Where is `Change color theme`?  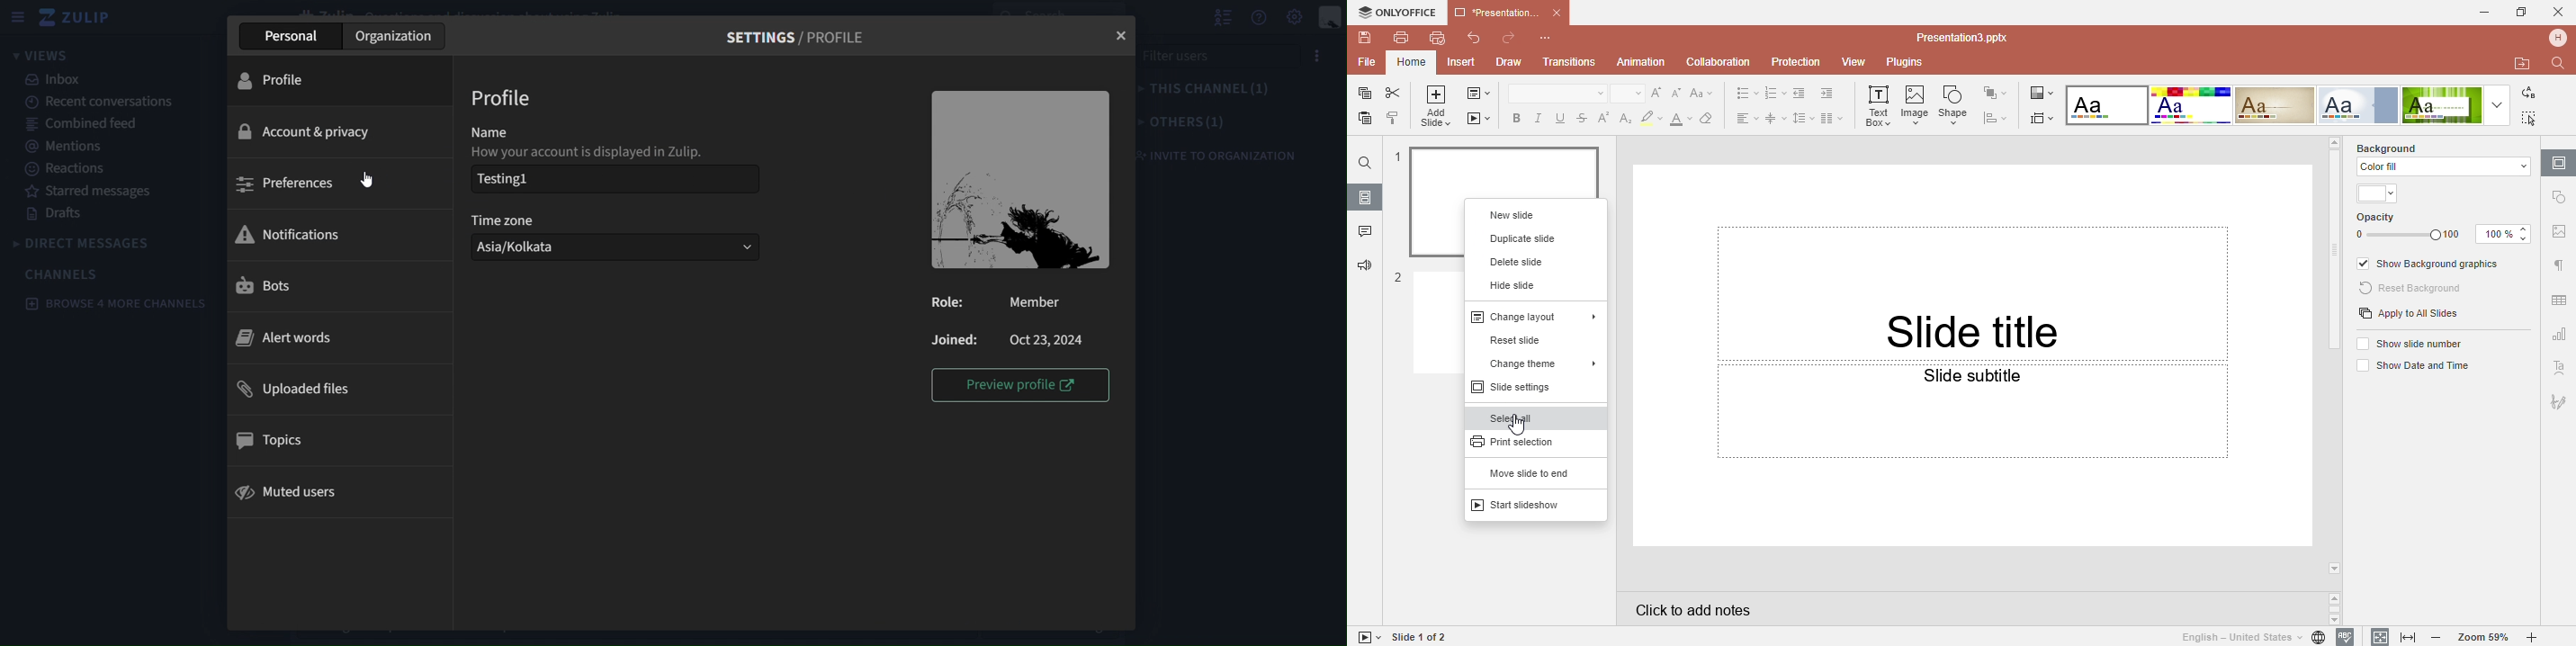 Change color theme is located at coordinates (2041, 92).